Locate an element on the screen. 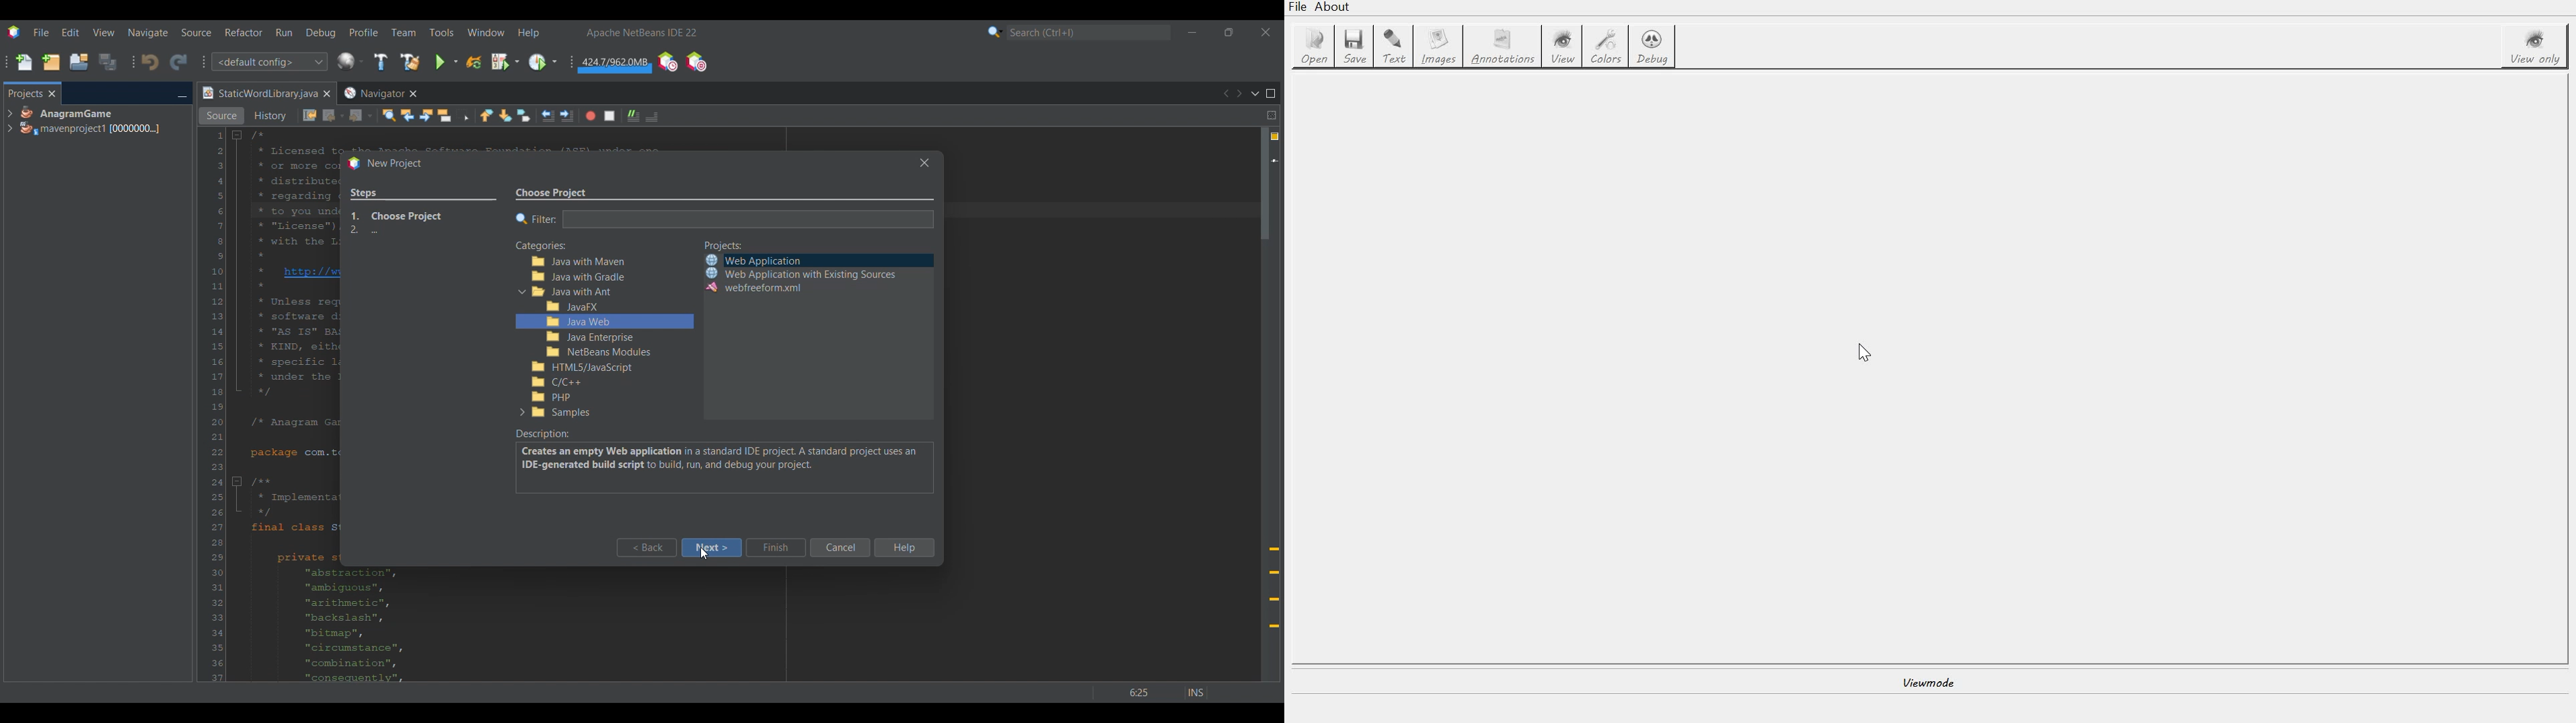 The height and width of the screenshot is (728, 2576). Find selection is located at coordinates (389, 115).